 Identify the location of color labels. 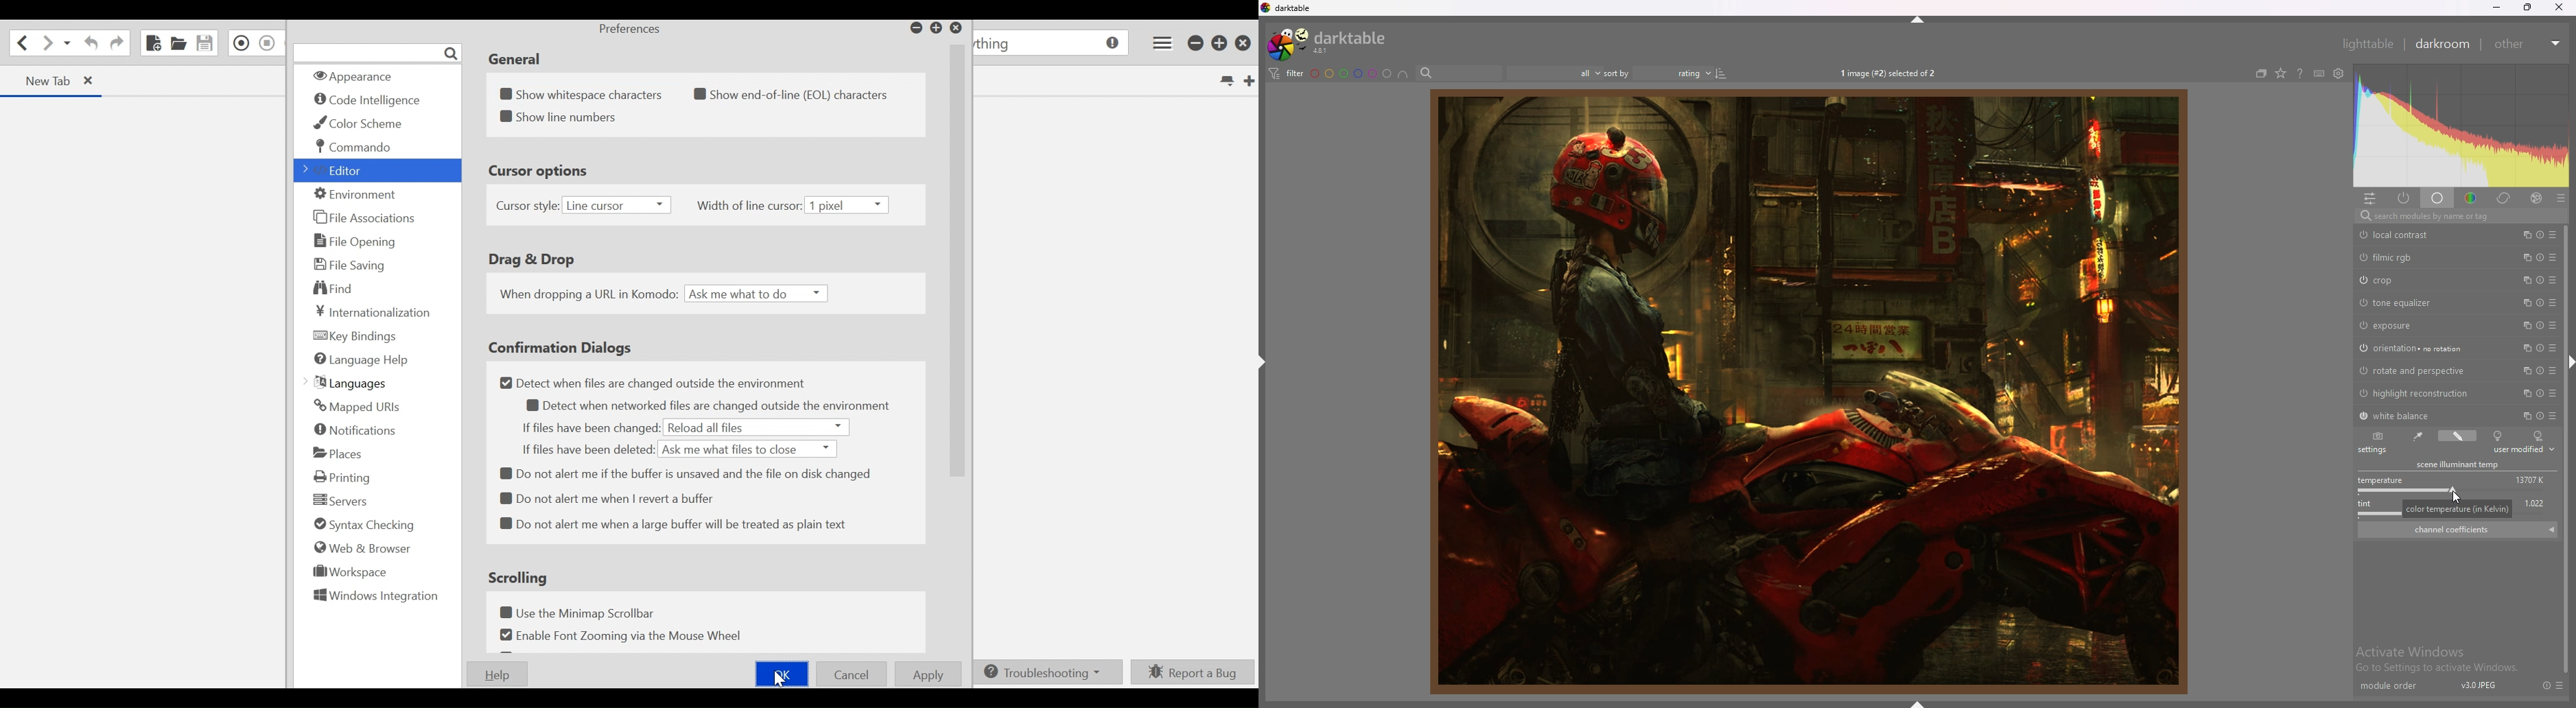
(1350, 73).